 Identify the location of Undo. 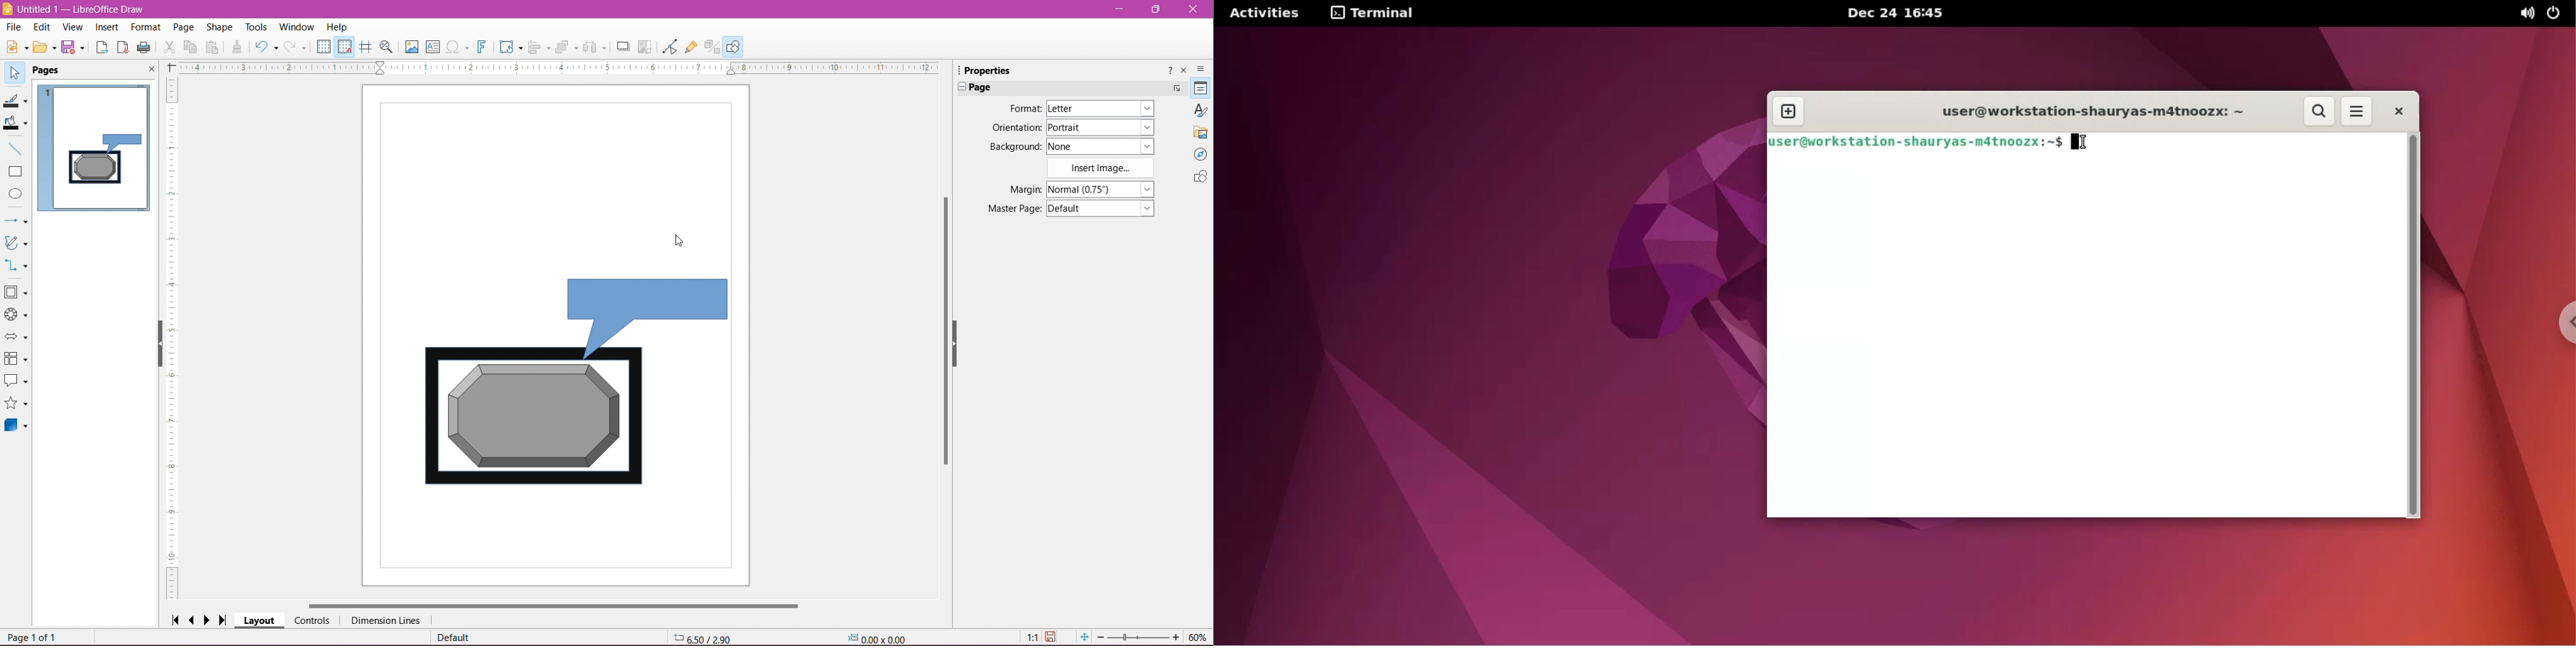
(266, 46).